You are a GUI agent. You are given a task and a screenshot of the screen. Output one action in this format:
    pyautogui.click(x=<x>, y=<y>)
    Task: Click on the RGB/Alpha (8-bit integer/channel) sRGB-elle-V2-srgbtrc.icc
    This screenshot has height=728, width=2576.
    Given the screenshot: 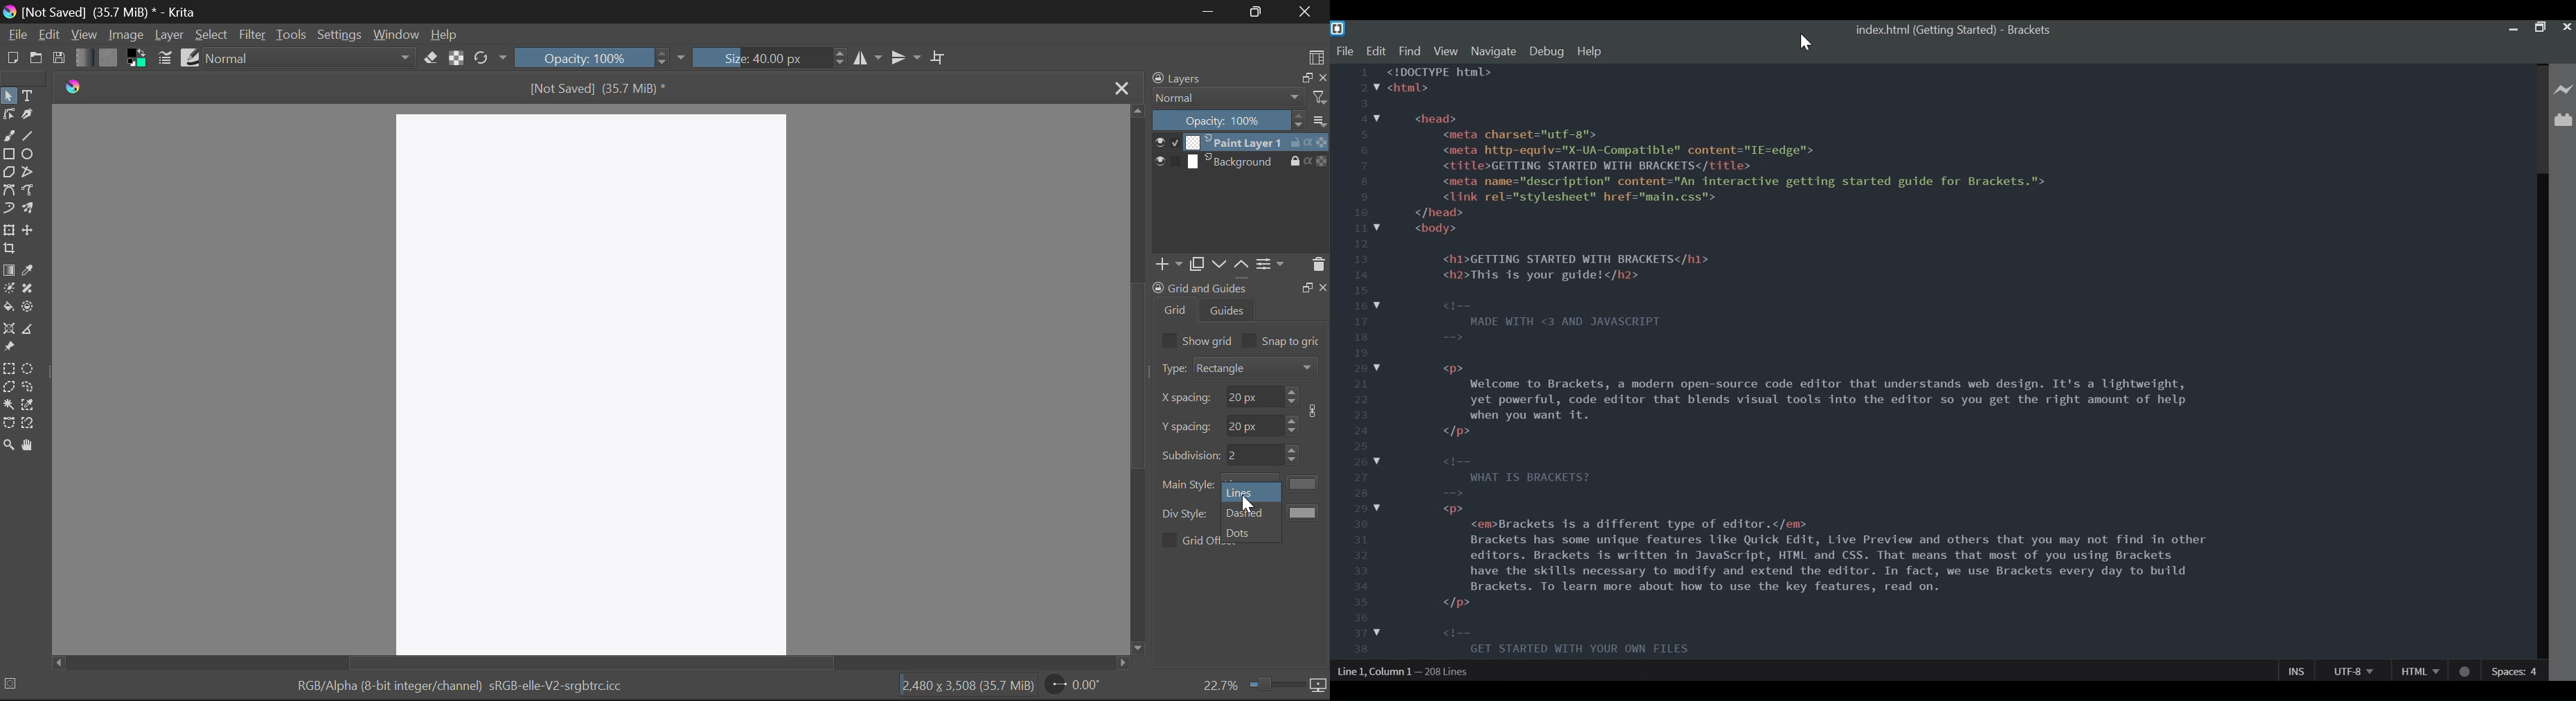 What is the action you would take?
    pyautogui.click(x=459, y=689)
    